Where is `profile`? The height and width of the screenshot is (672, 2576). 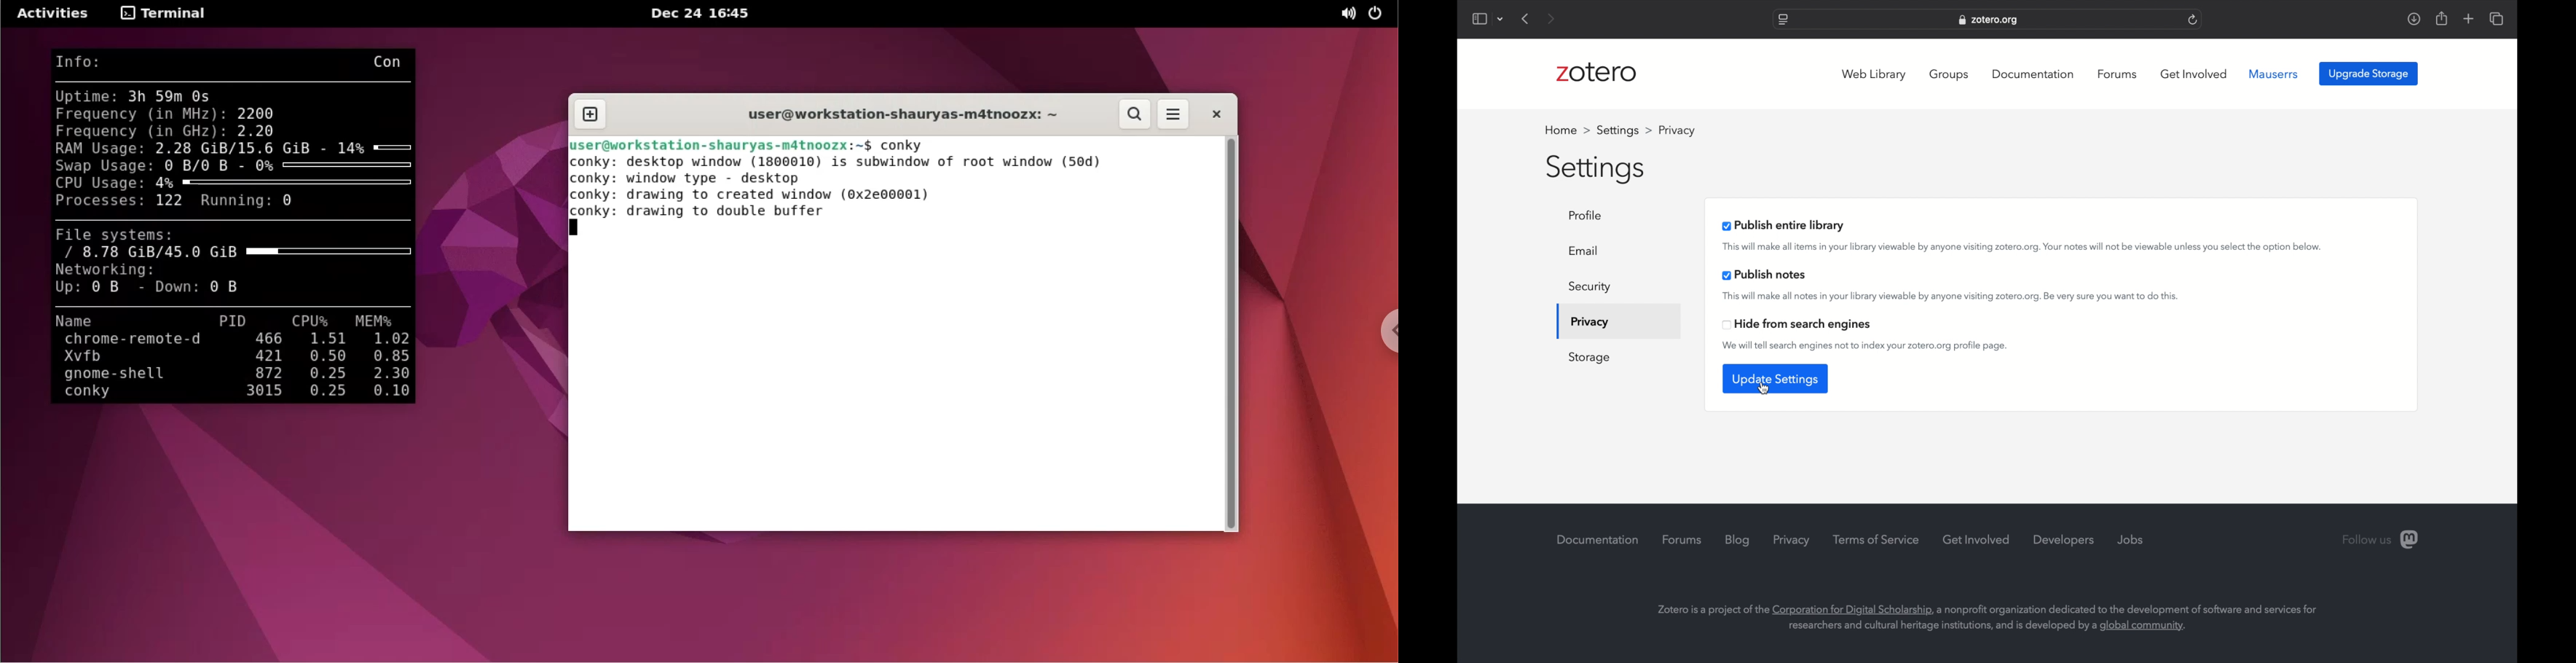
profile is located at coordinates (1675, 130).